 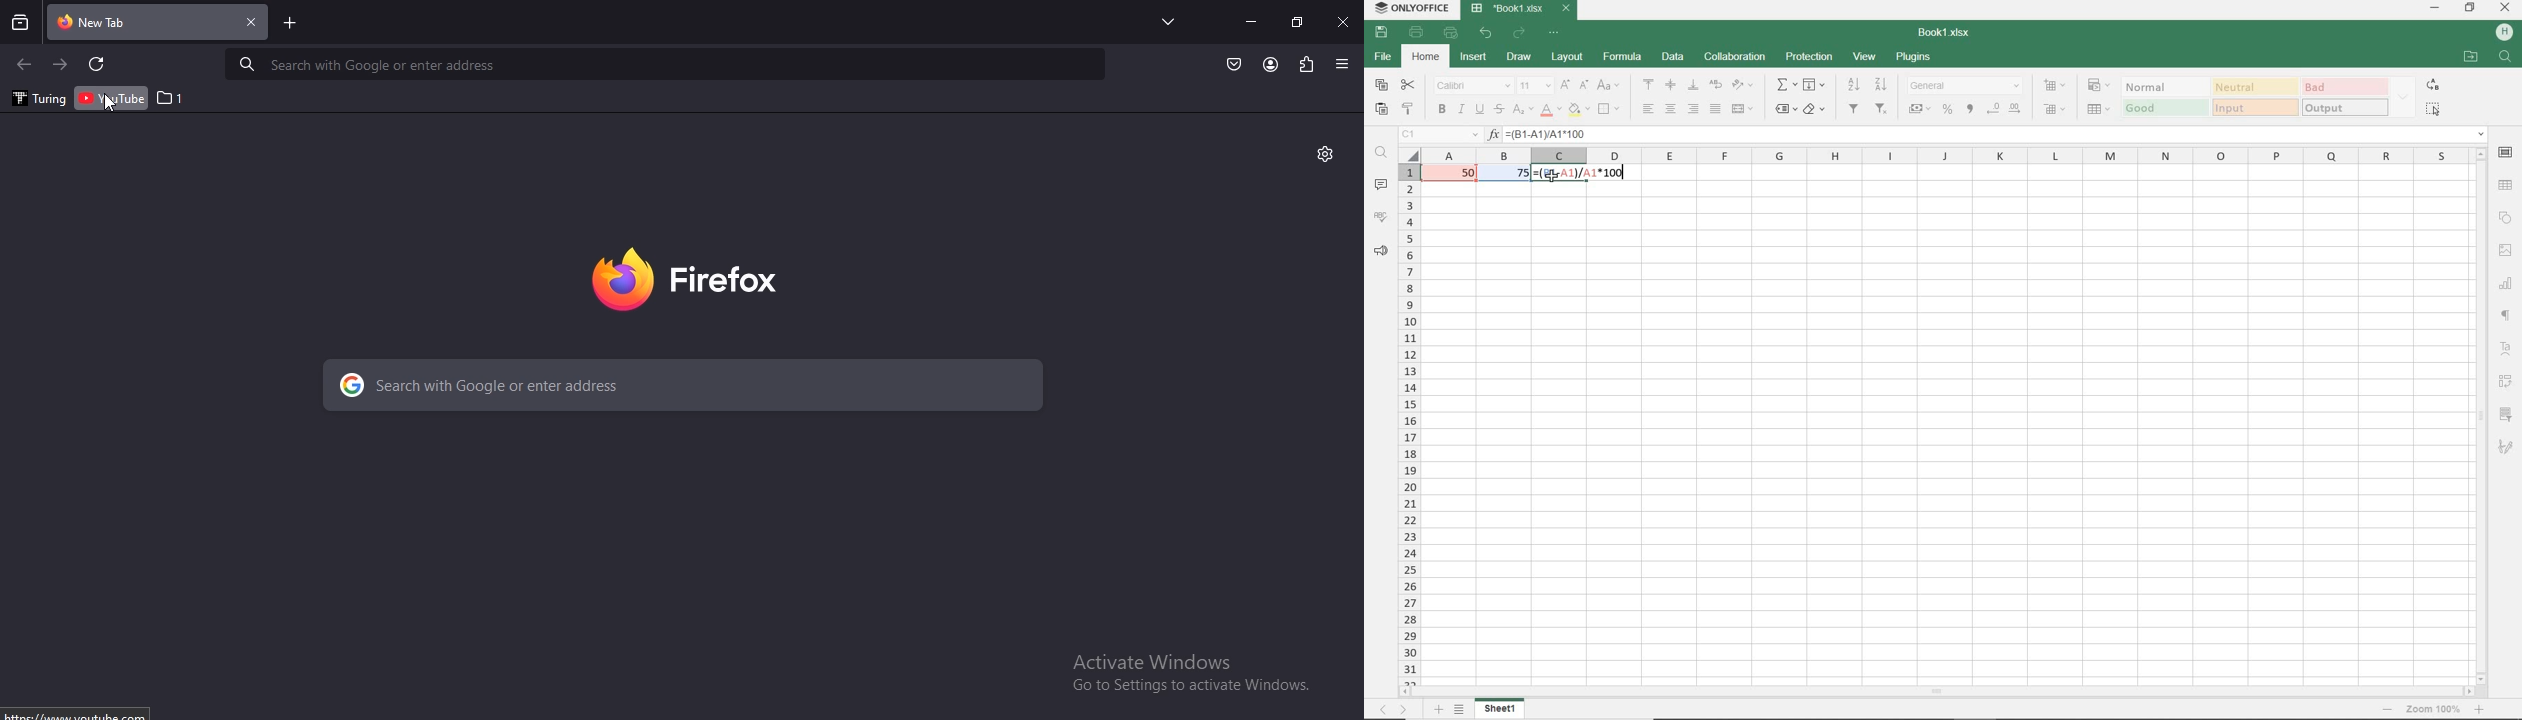 I want to click on accounting style, so click(x=1921, y=109).